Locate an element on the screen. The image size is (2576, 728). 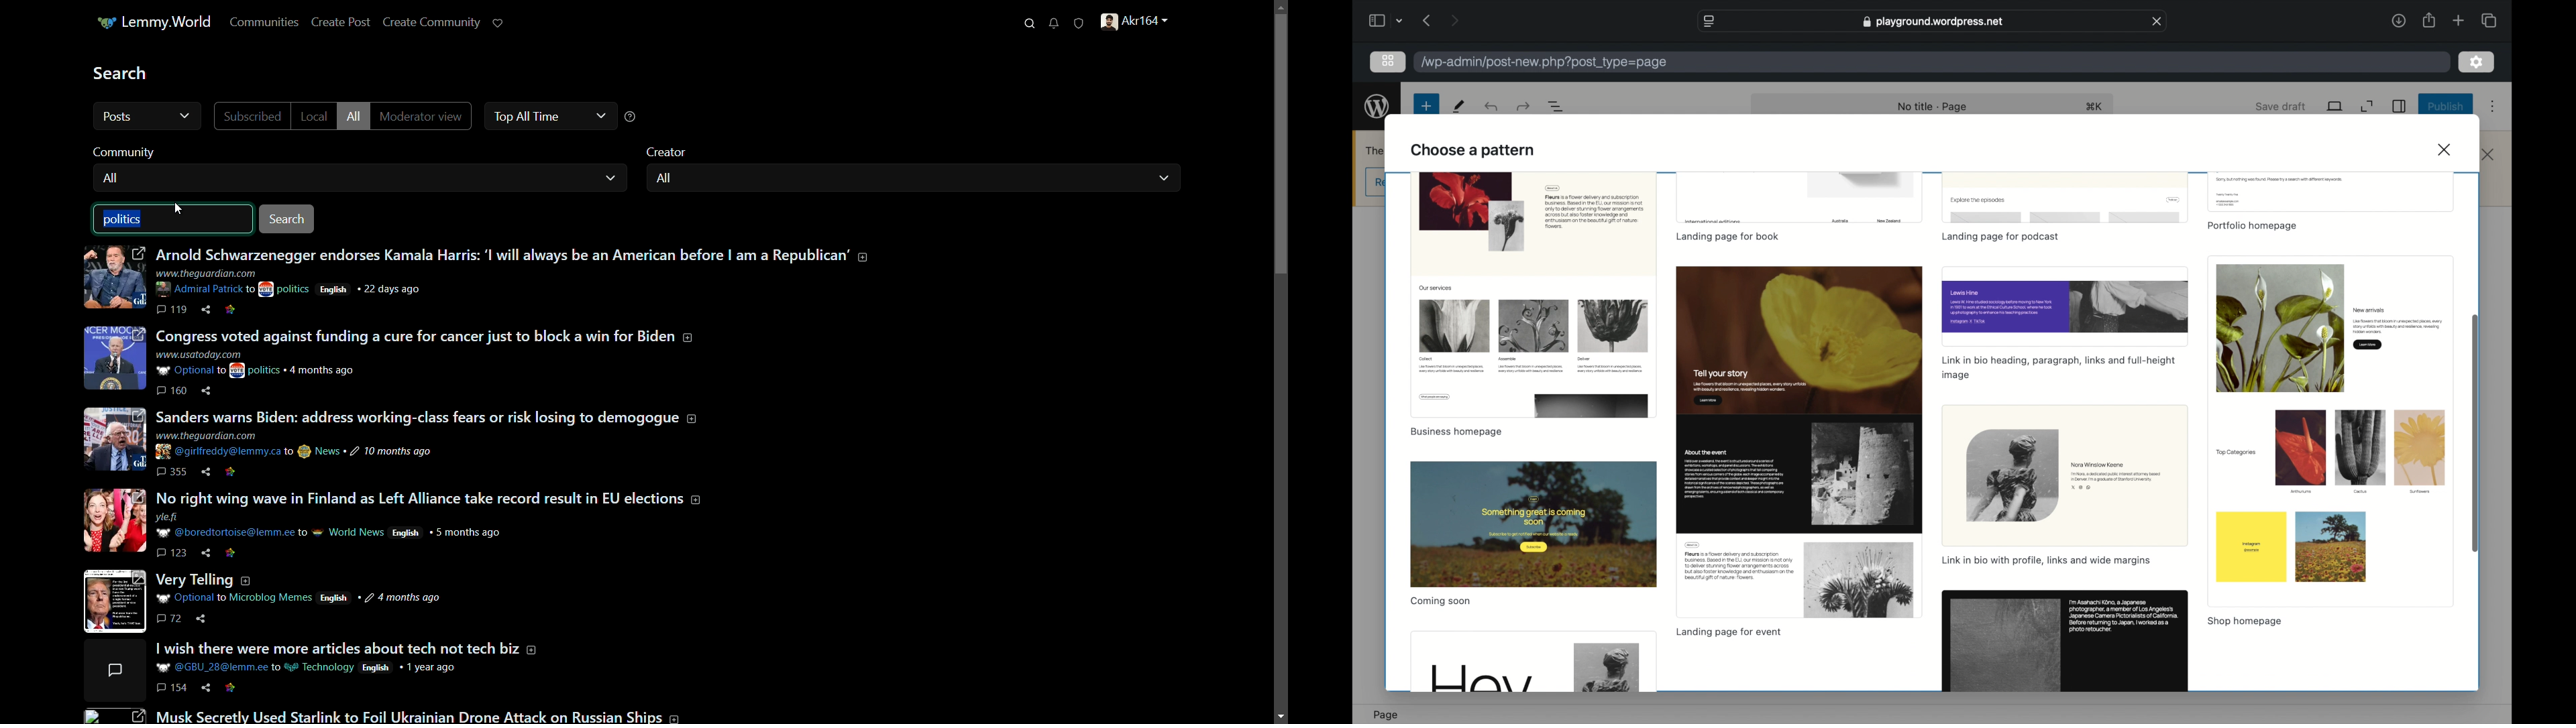
landing page for podcast is located at coordinates (2001, 238).